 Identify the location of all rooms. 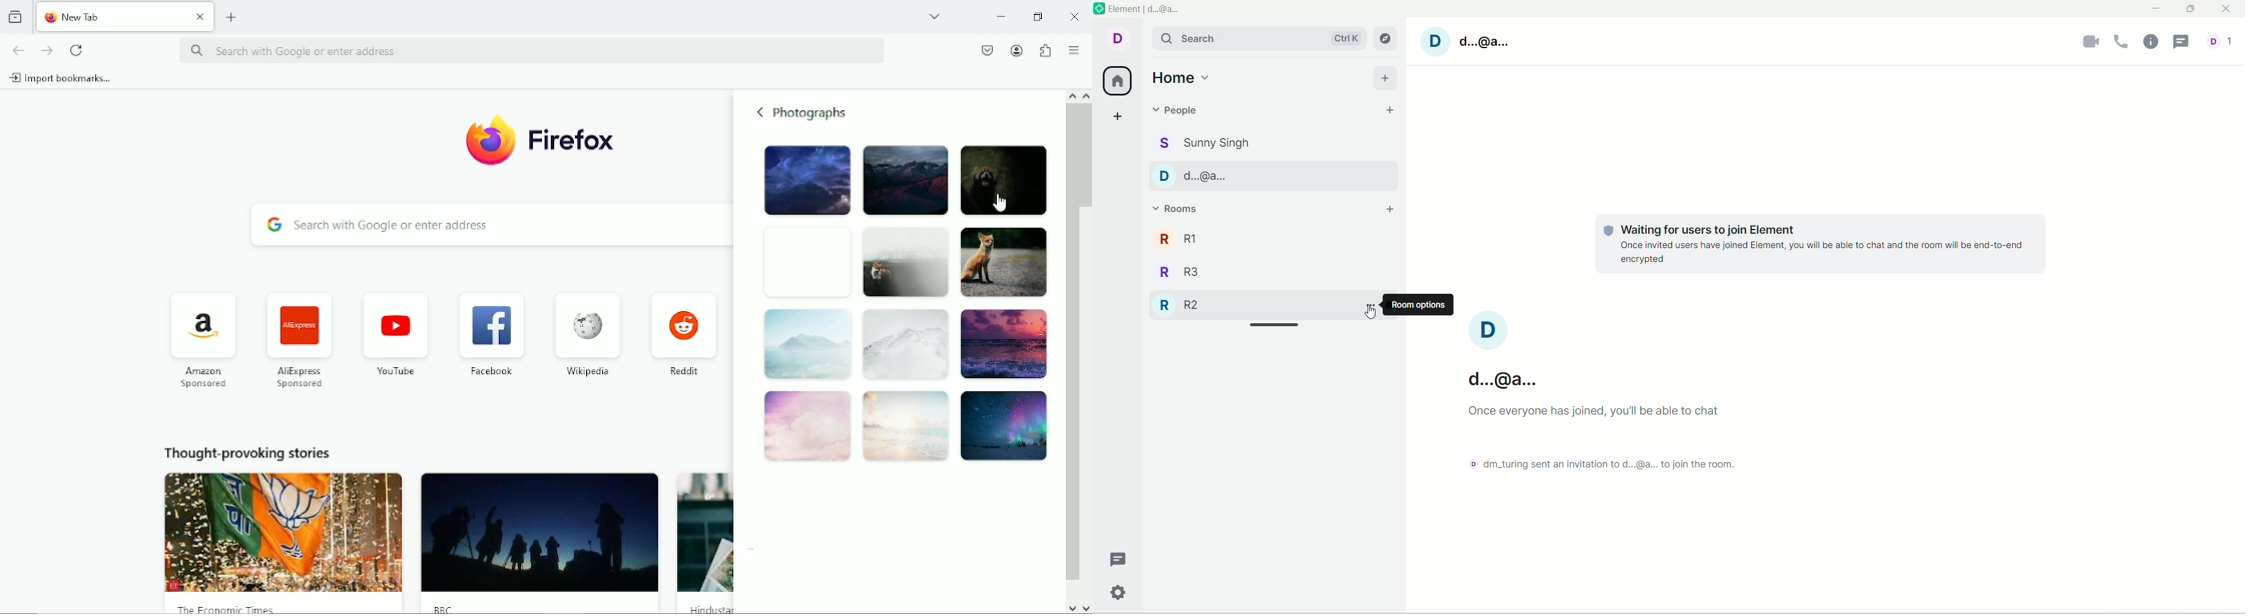
(1118, 81).